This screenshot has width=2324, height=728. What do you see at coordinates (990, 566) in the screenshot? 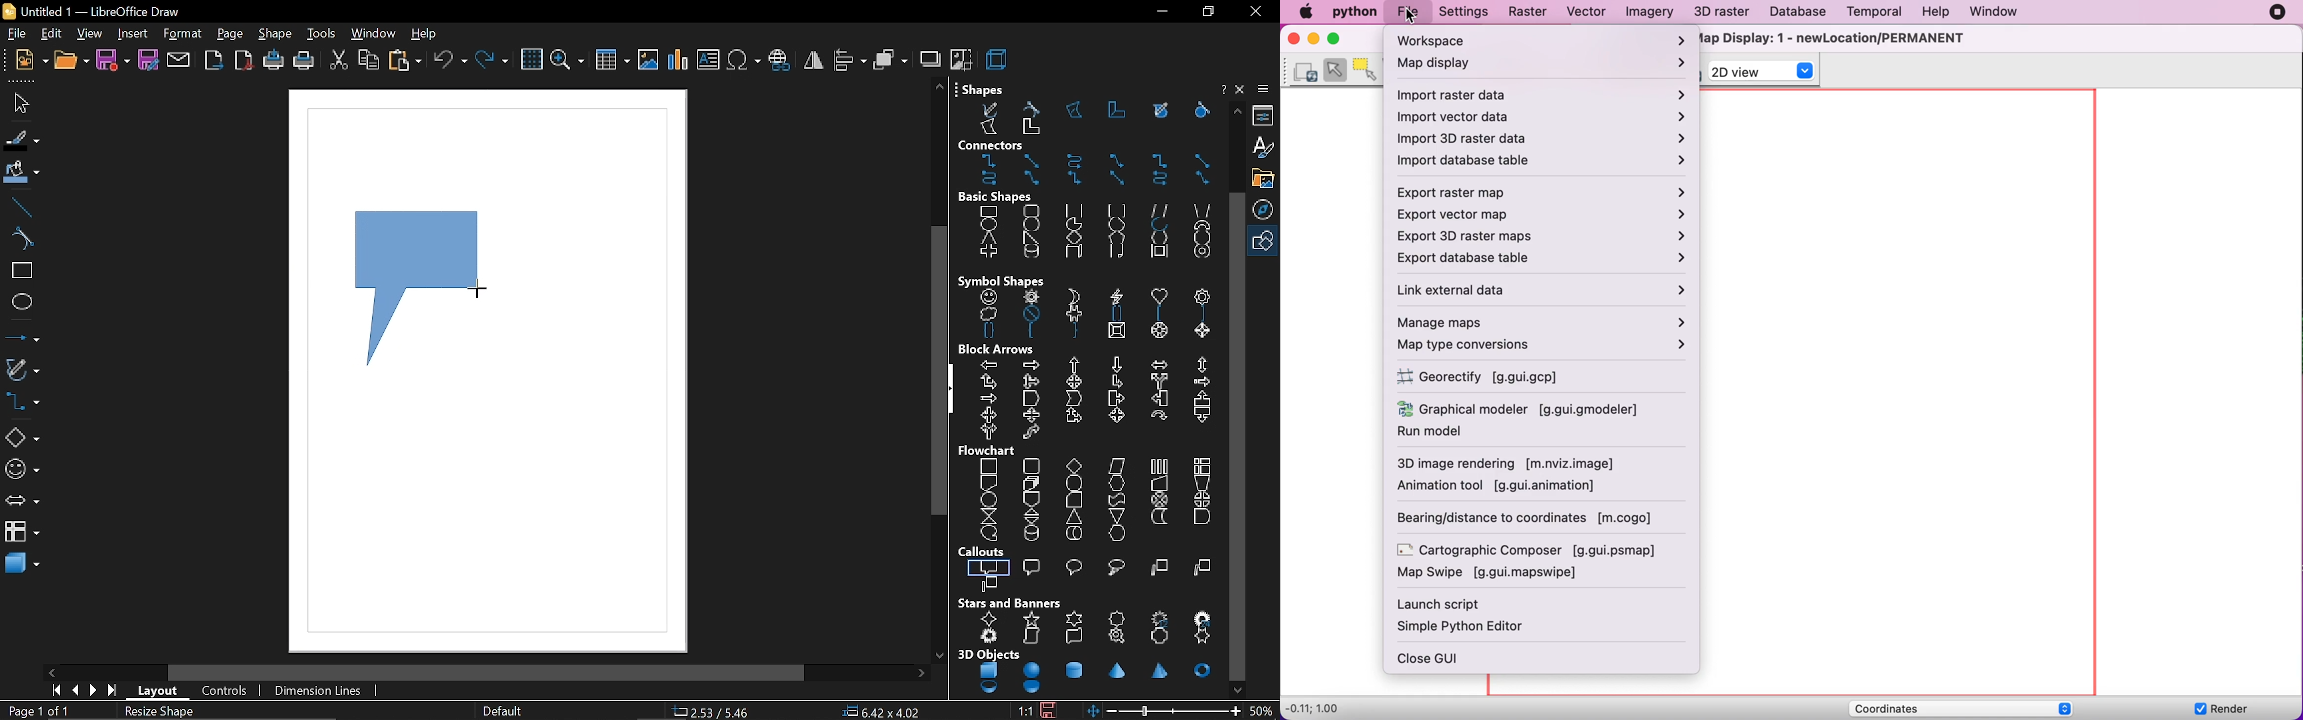
I see `rectangular` at bounding box center [990, 566].